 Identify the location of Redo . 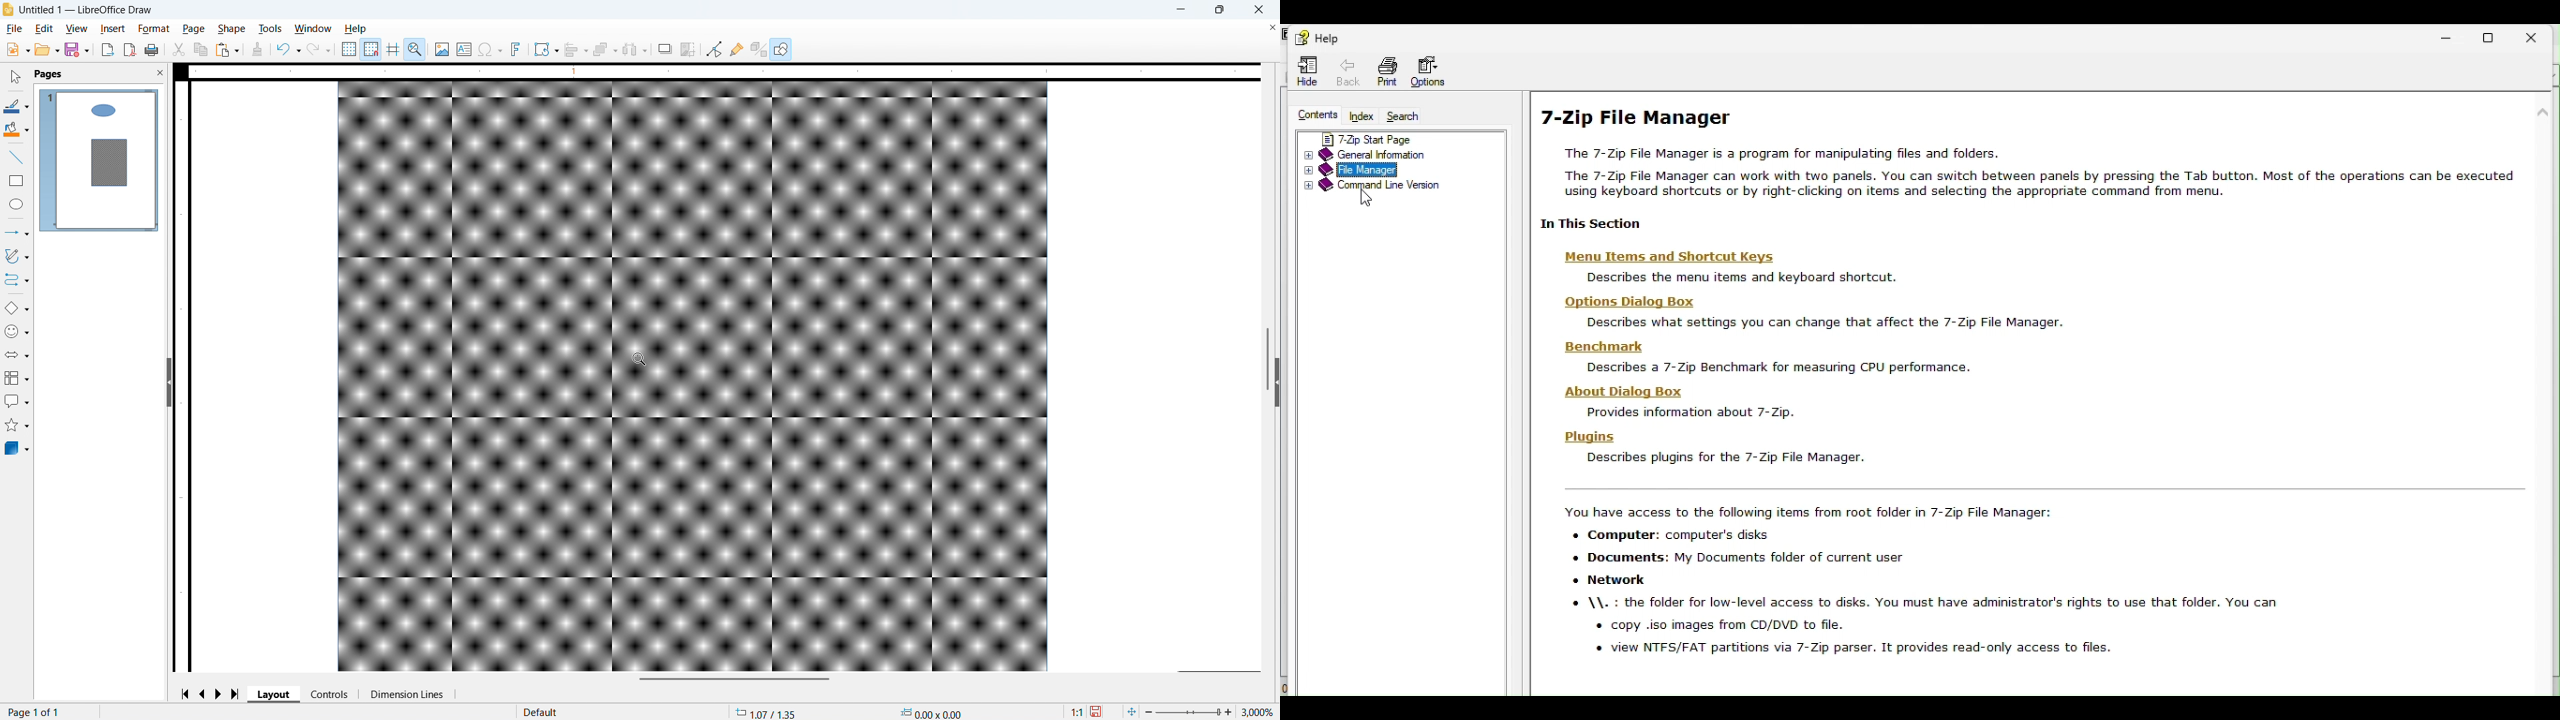
(319, 50).